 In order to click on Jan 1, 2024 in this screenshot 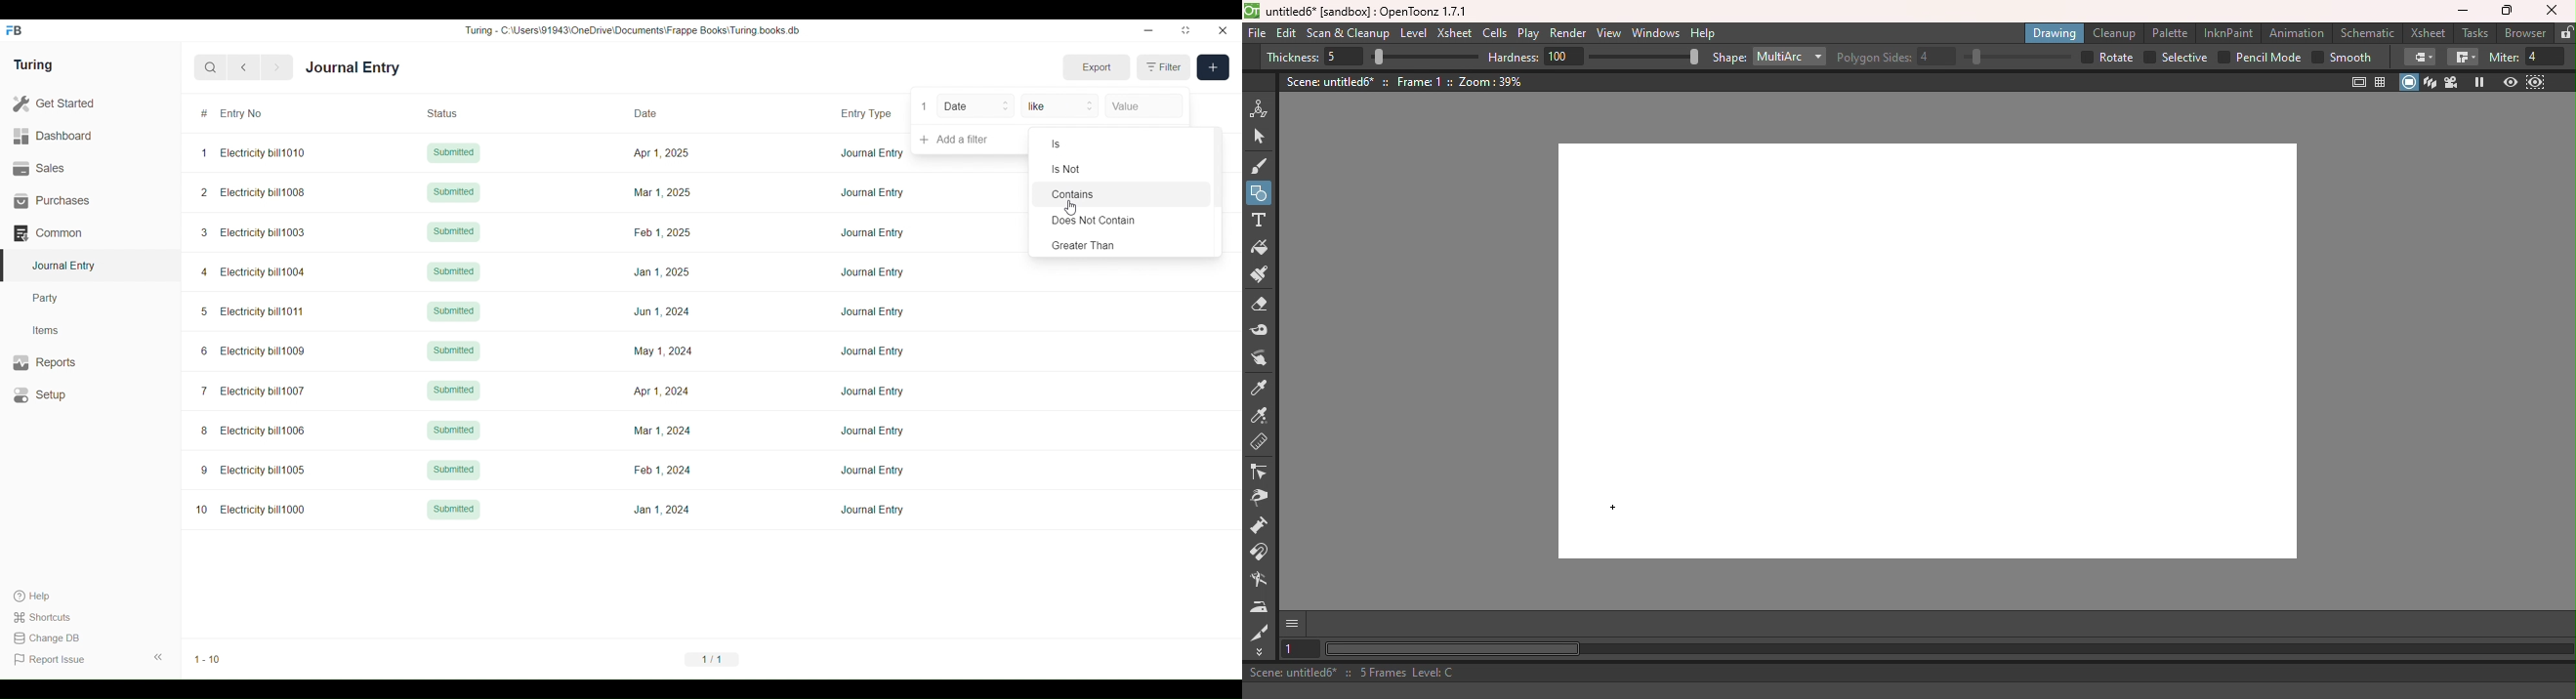, I will do `click(662, 509)`.